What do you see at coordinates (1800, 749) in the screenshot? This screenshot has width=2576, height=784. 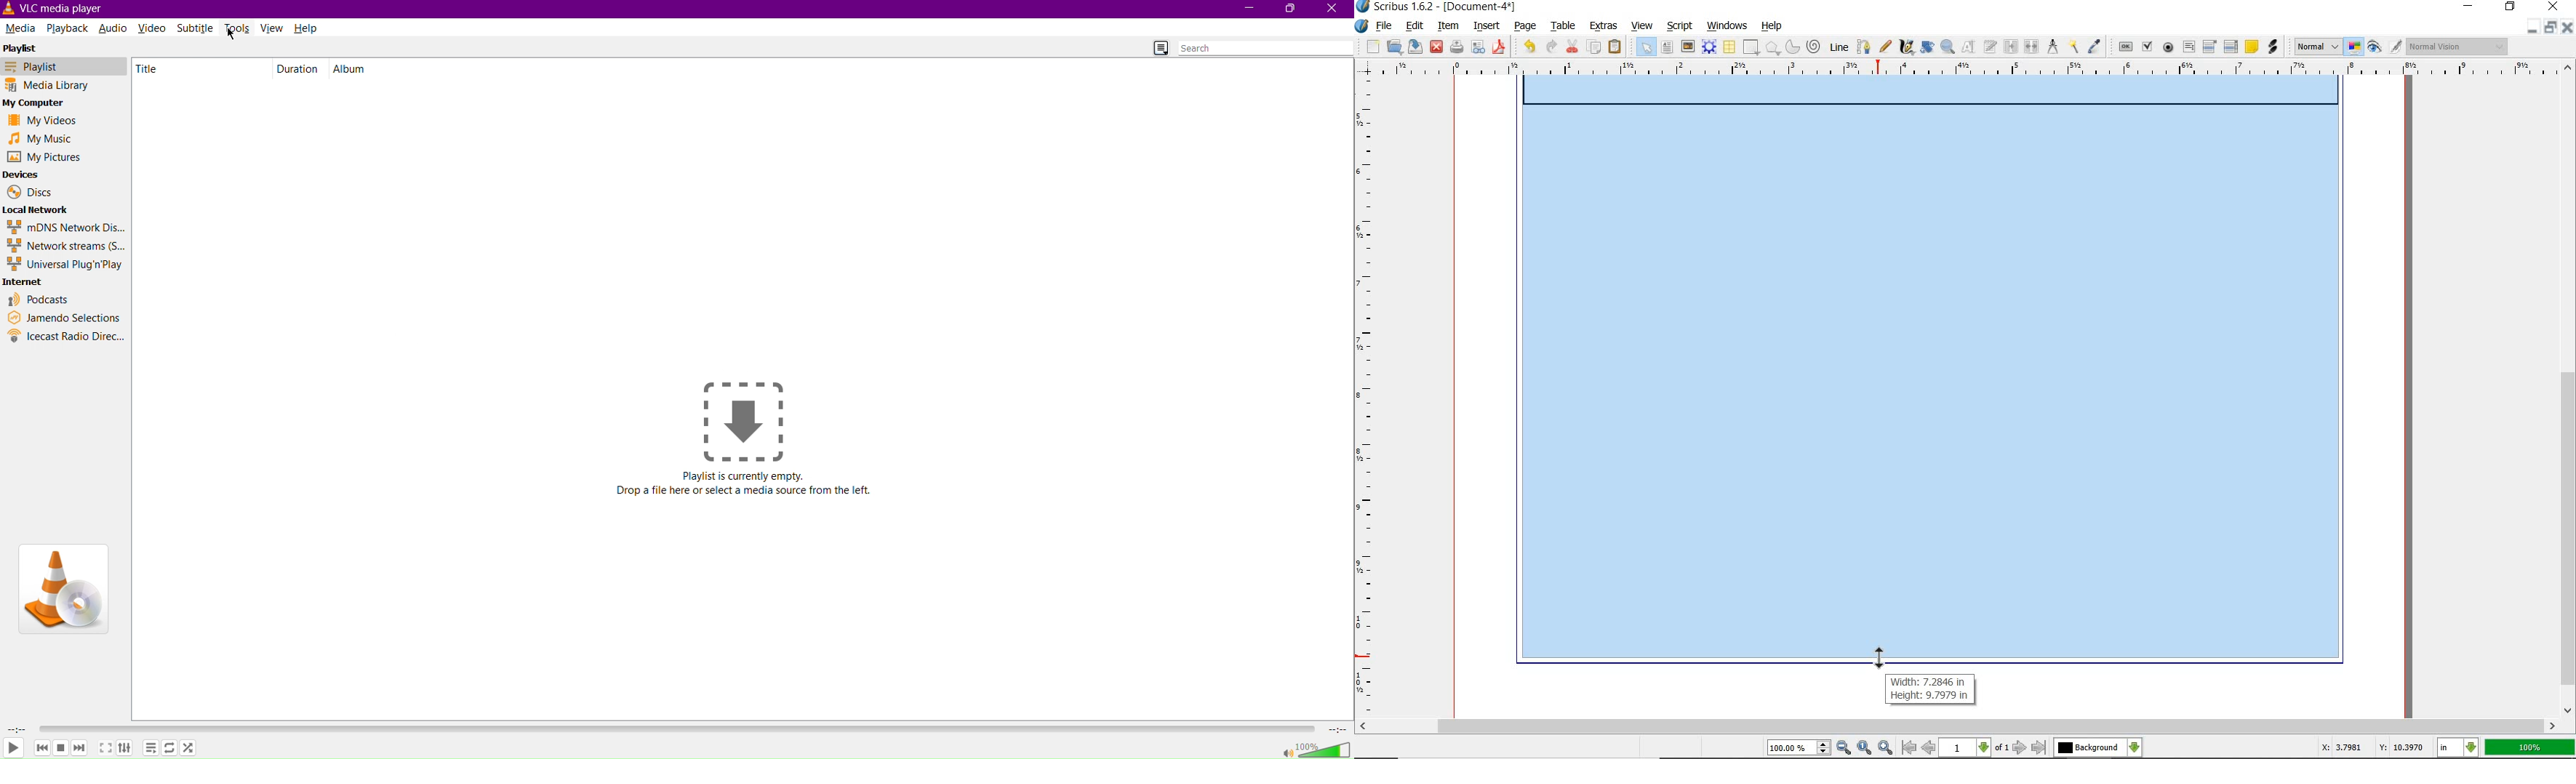 I see `100.00%` at bounding box center [1800, 749].